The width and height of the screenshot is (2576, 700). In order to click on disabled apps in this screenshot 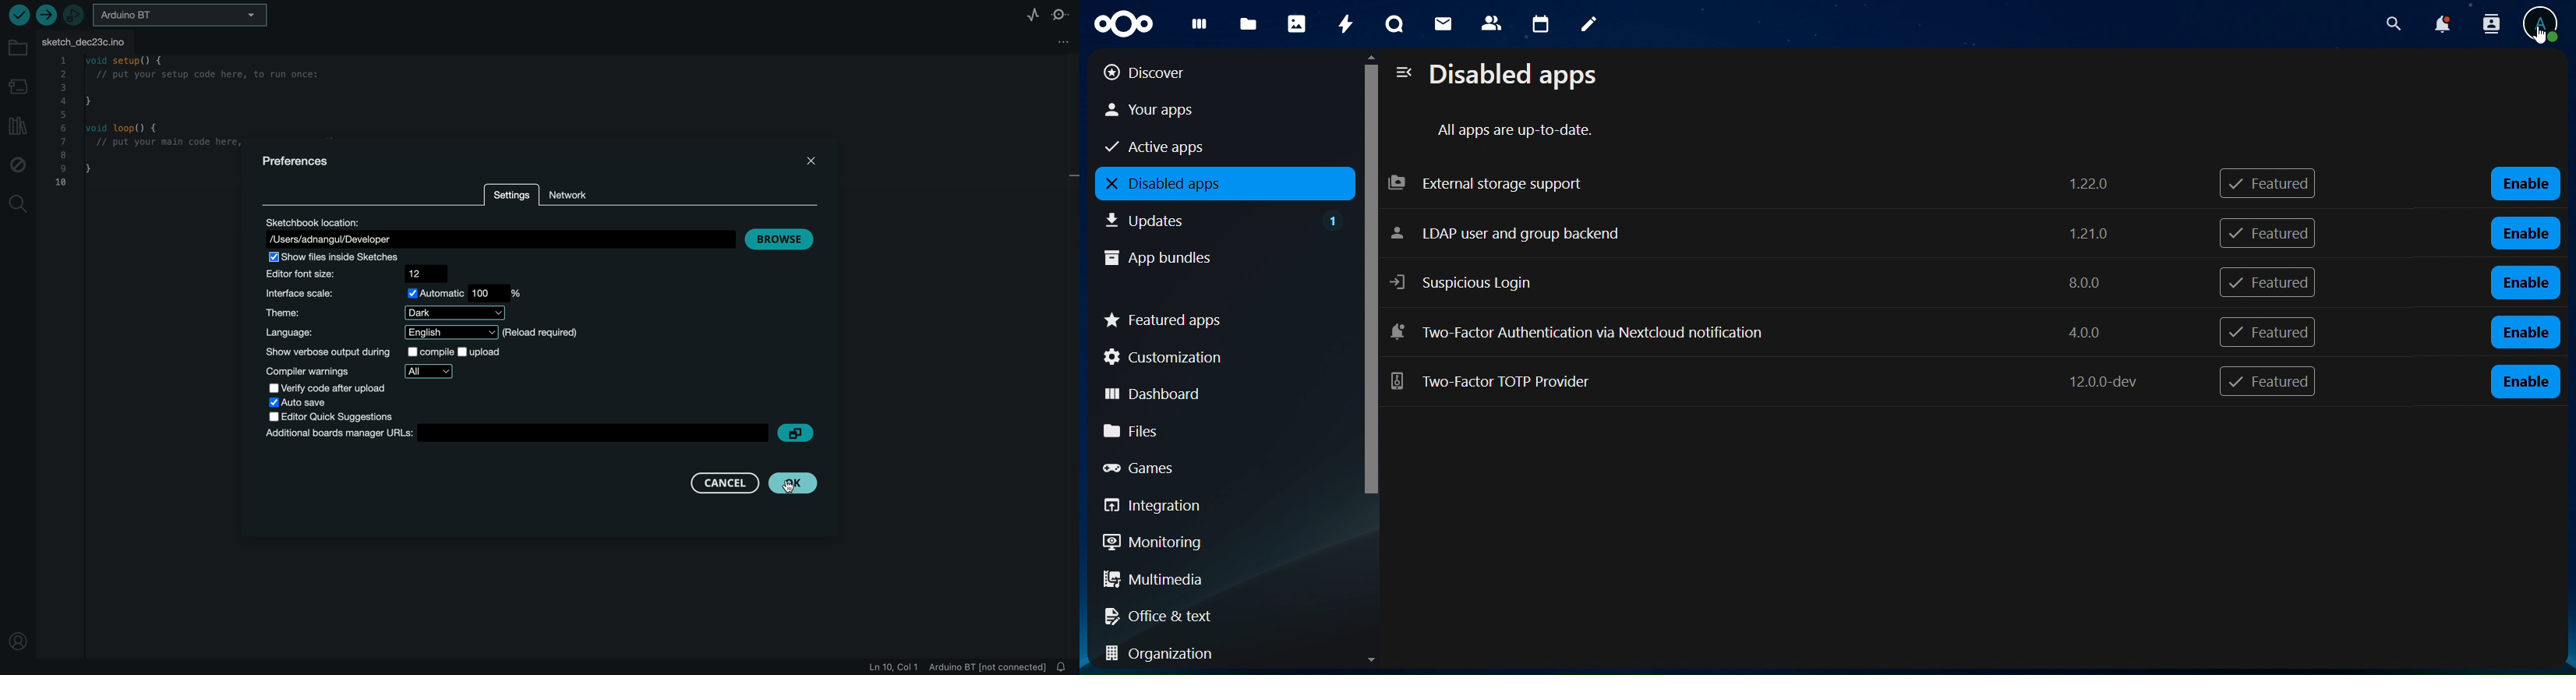, I will do `click(1221, 184)`.